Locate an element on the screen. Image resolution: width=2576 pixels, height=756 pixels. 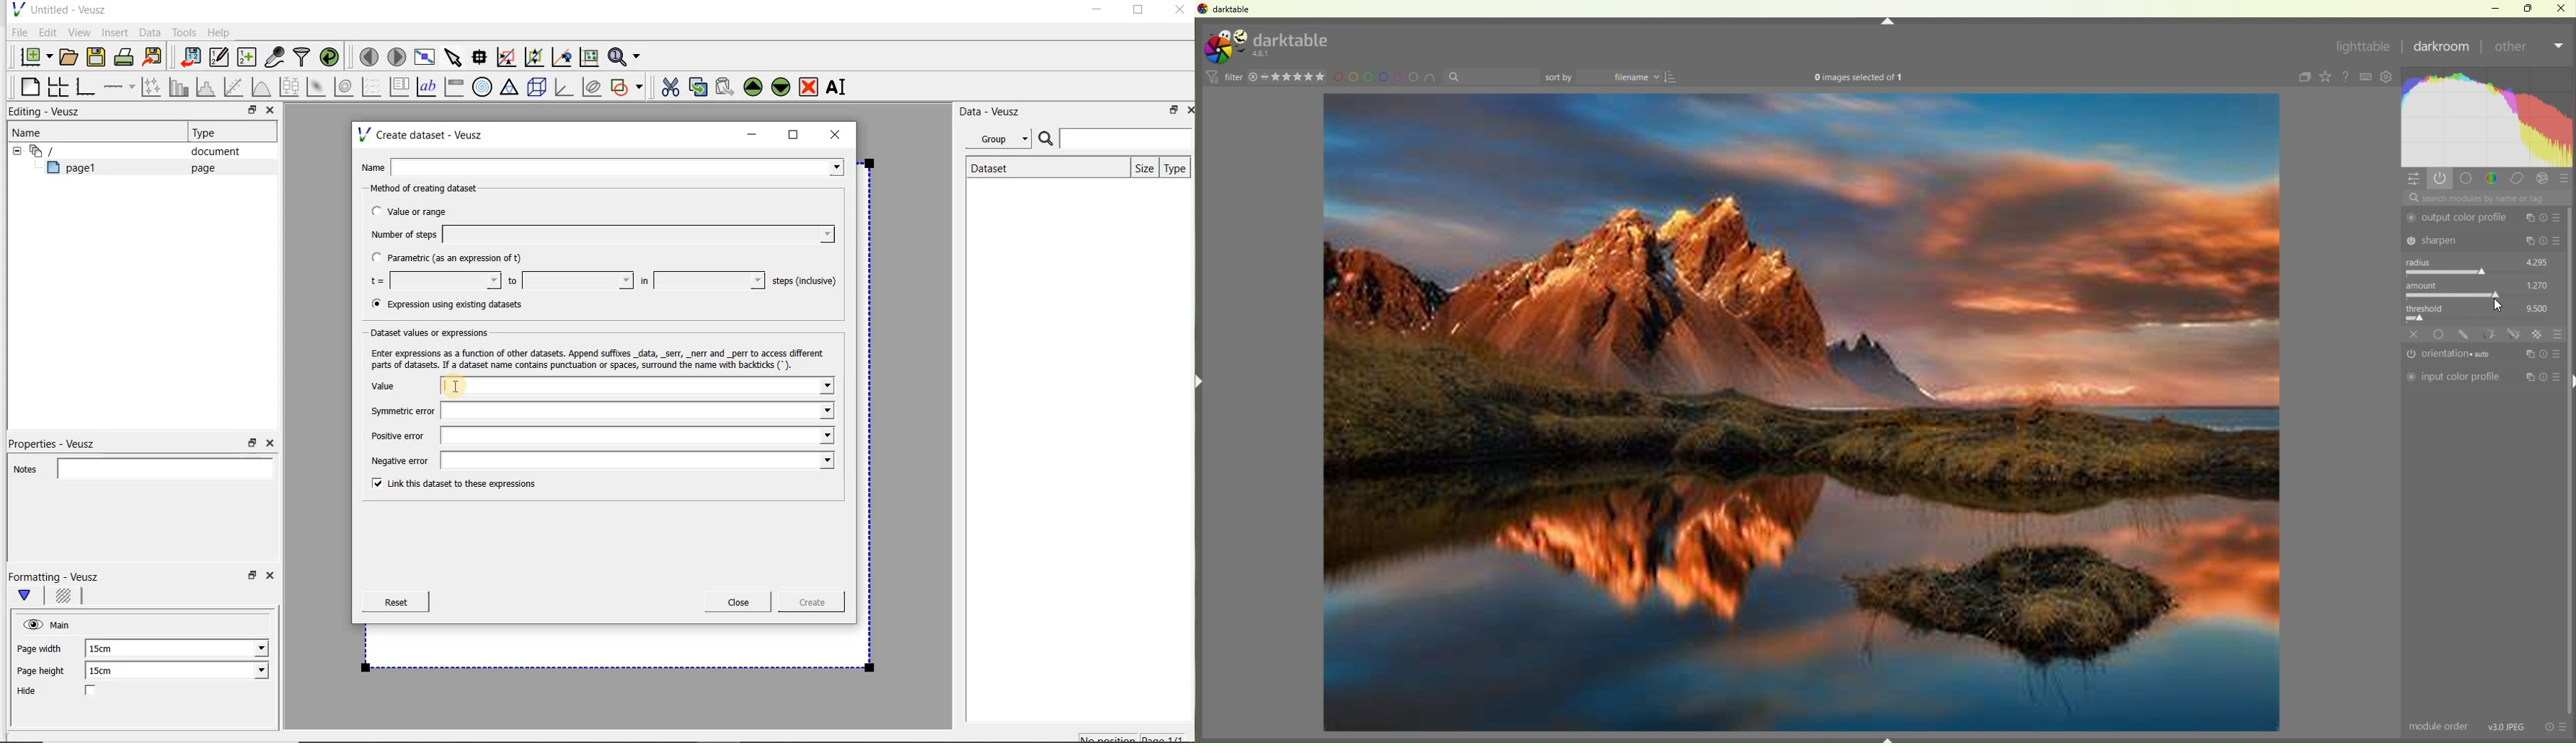
Editing - Veusz is located at coordinates (48, 112).